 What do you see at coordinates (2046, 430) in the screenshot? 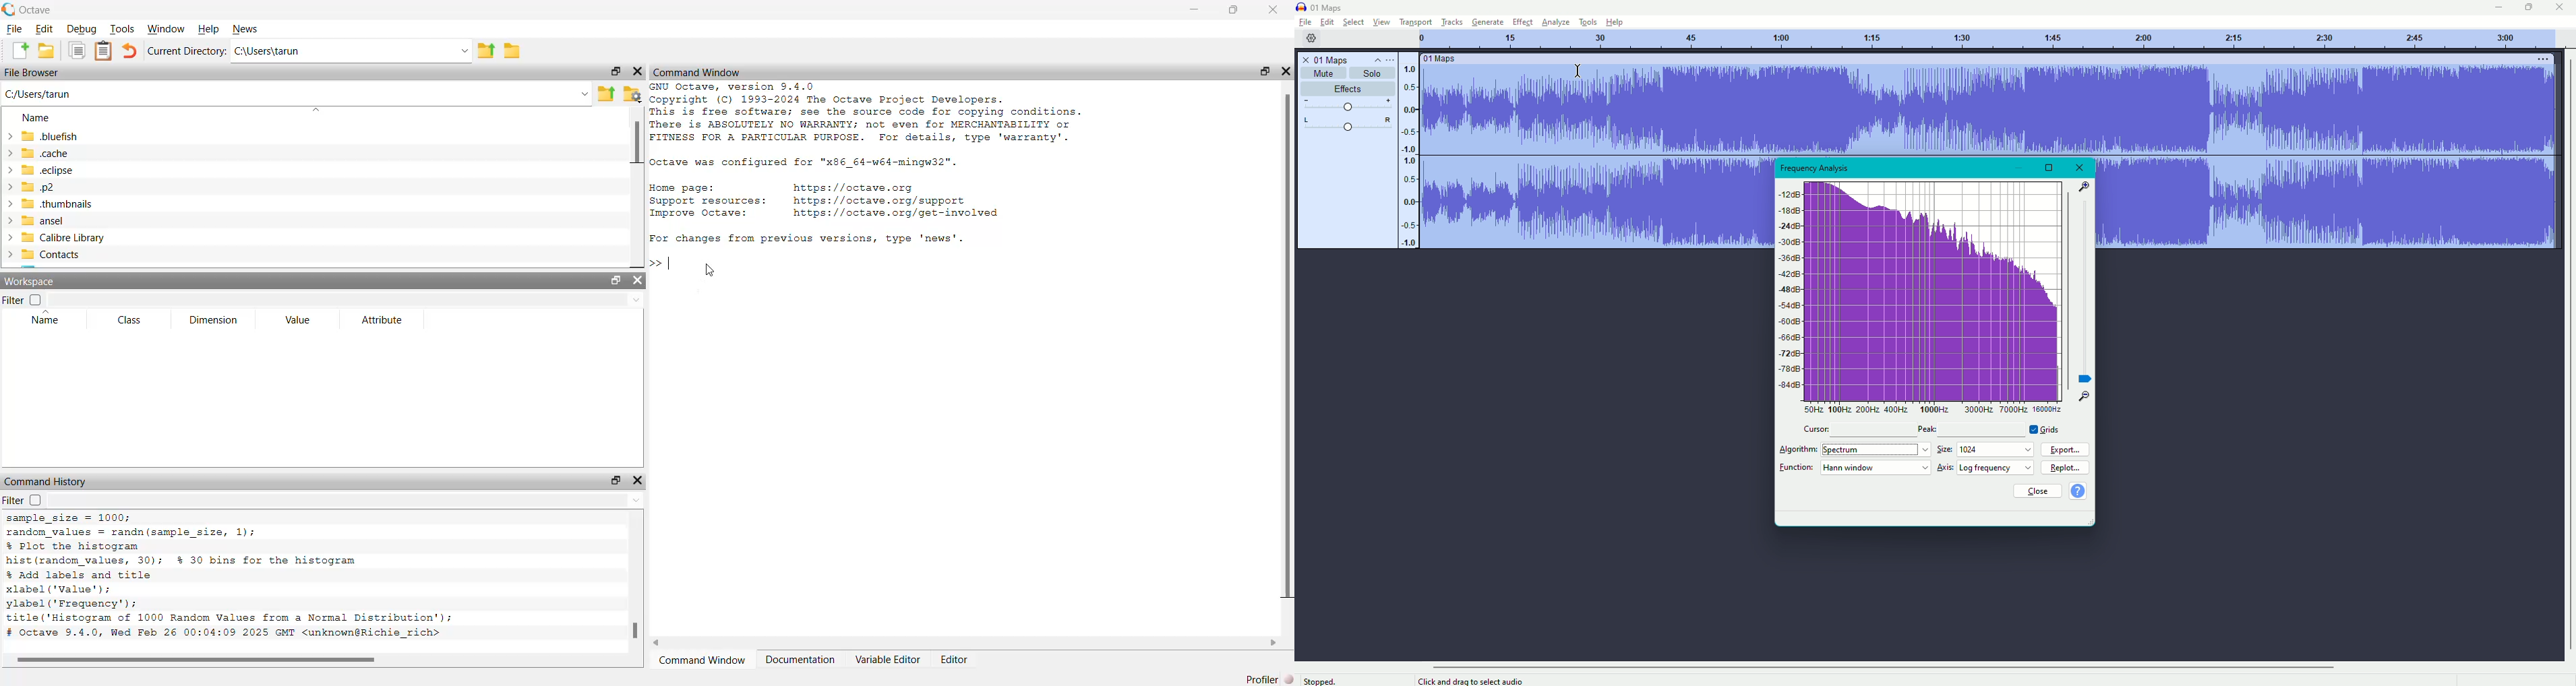
I see `Grids` at bounding box center [2046, 430].